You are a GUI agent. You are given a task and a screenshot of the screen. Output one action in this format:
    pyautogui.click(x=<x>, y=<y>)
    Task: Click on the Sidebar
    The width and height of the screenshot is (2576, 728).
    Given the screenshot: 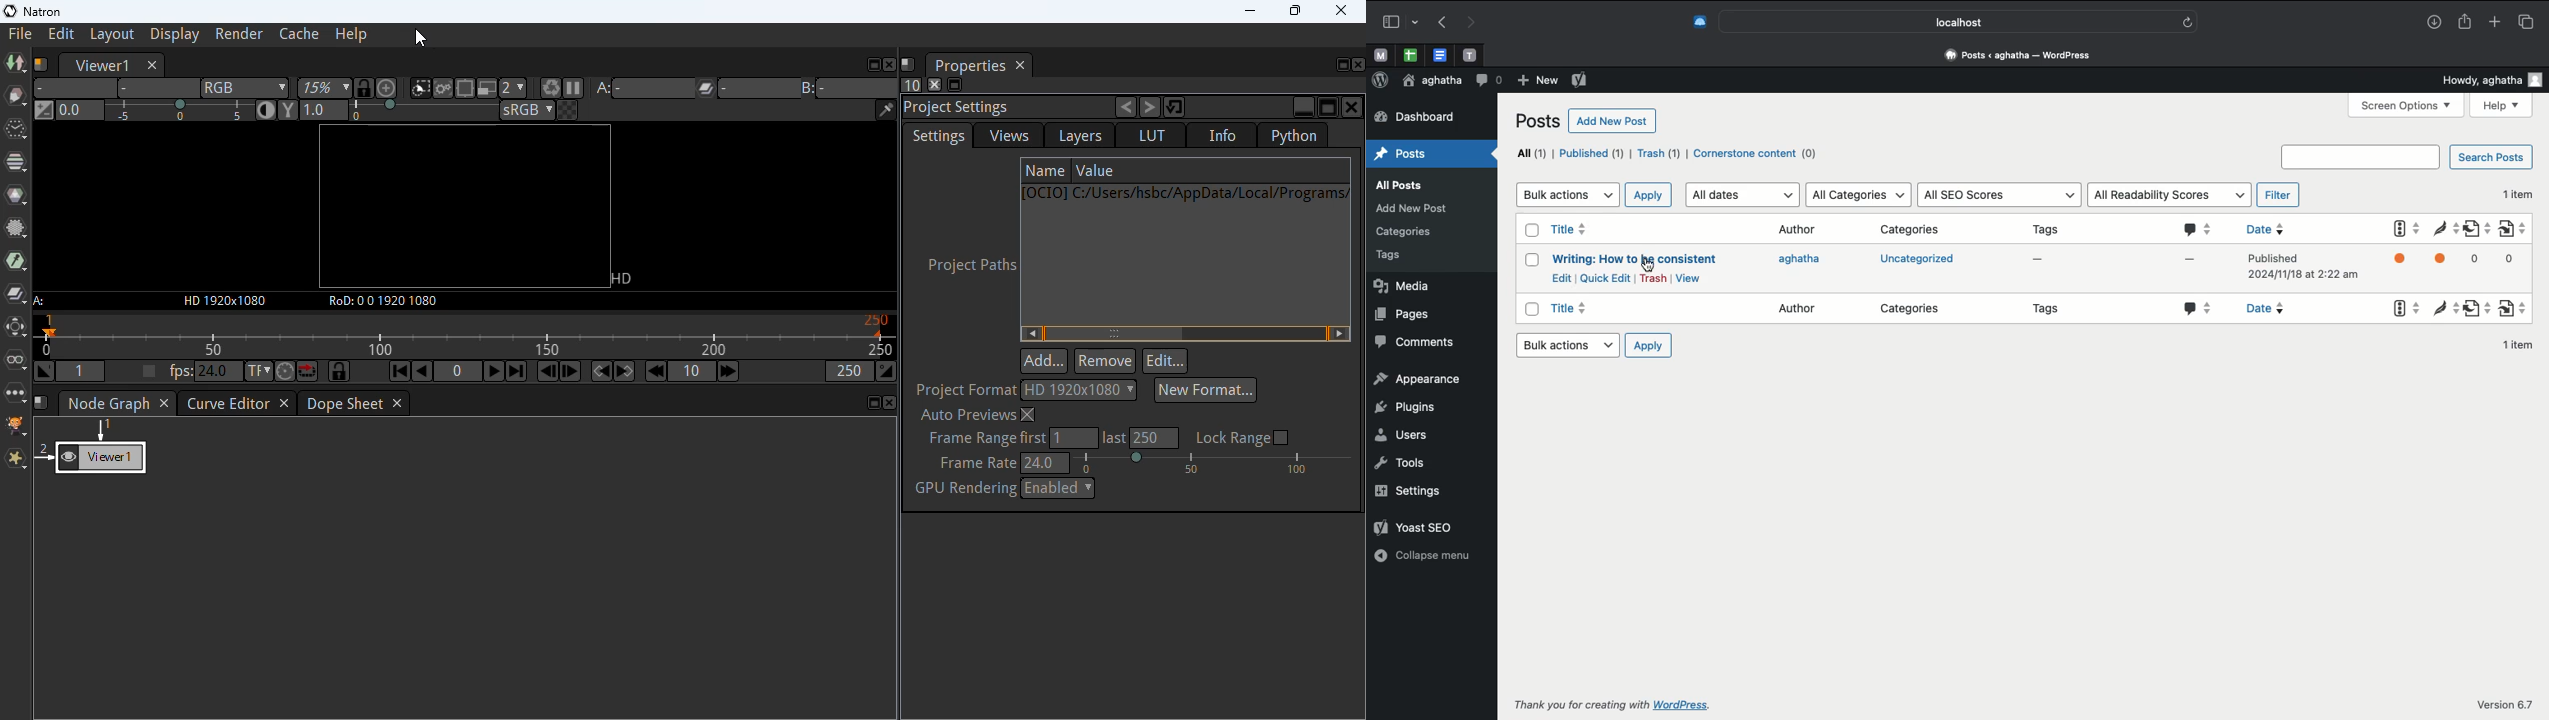 What is the action you would take?
    pyautogui.click(x=1396, y=21)
    